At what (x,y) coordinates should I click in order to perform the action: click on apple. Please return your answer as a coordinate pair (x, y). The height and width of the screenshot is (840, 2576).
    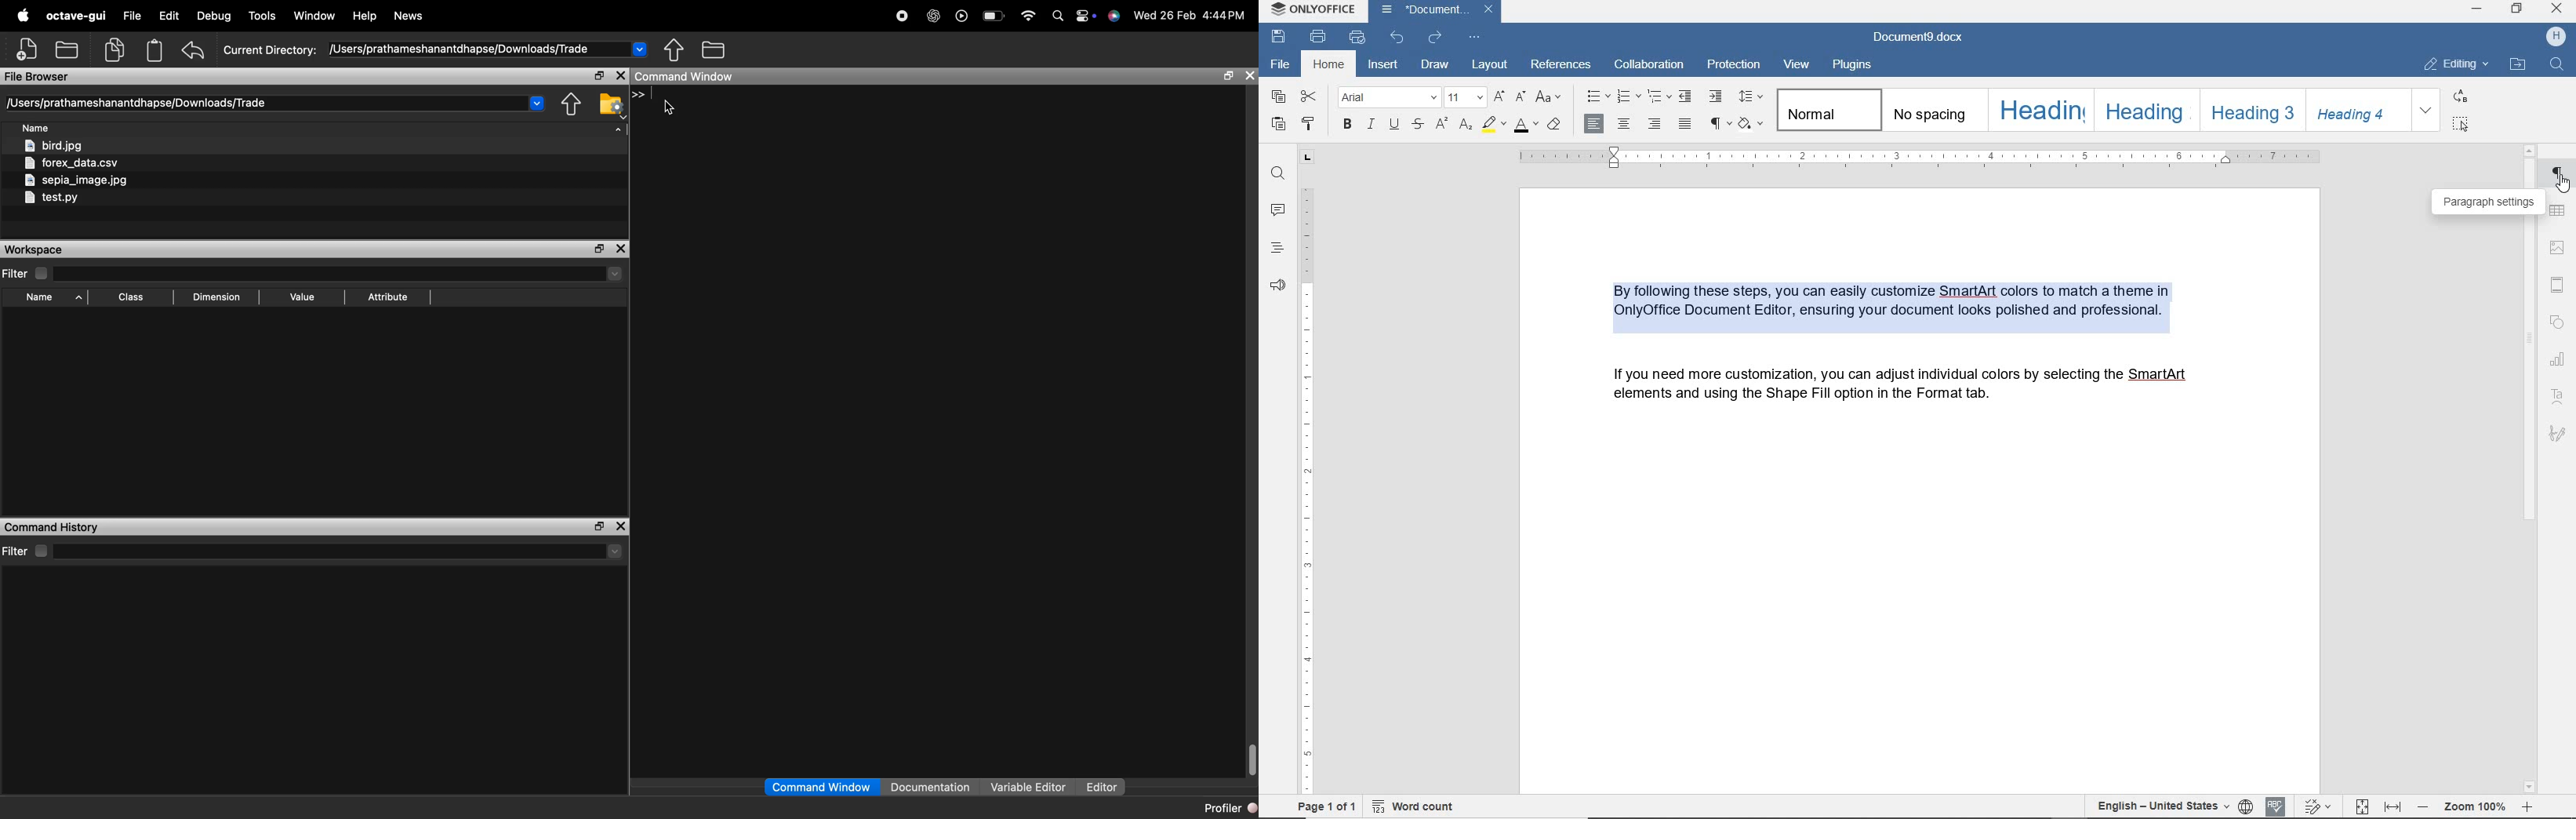
    Looking at the image, I should click on (24, 15).